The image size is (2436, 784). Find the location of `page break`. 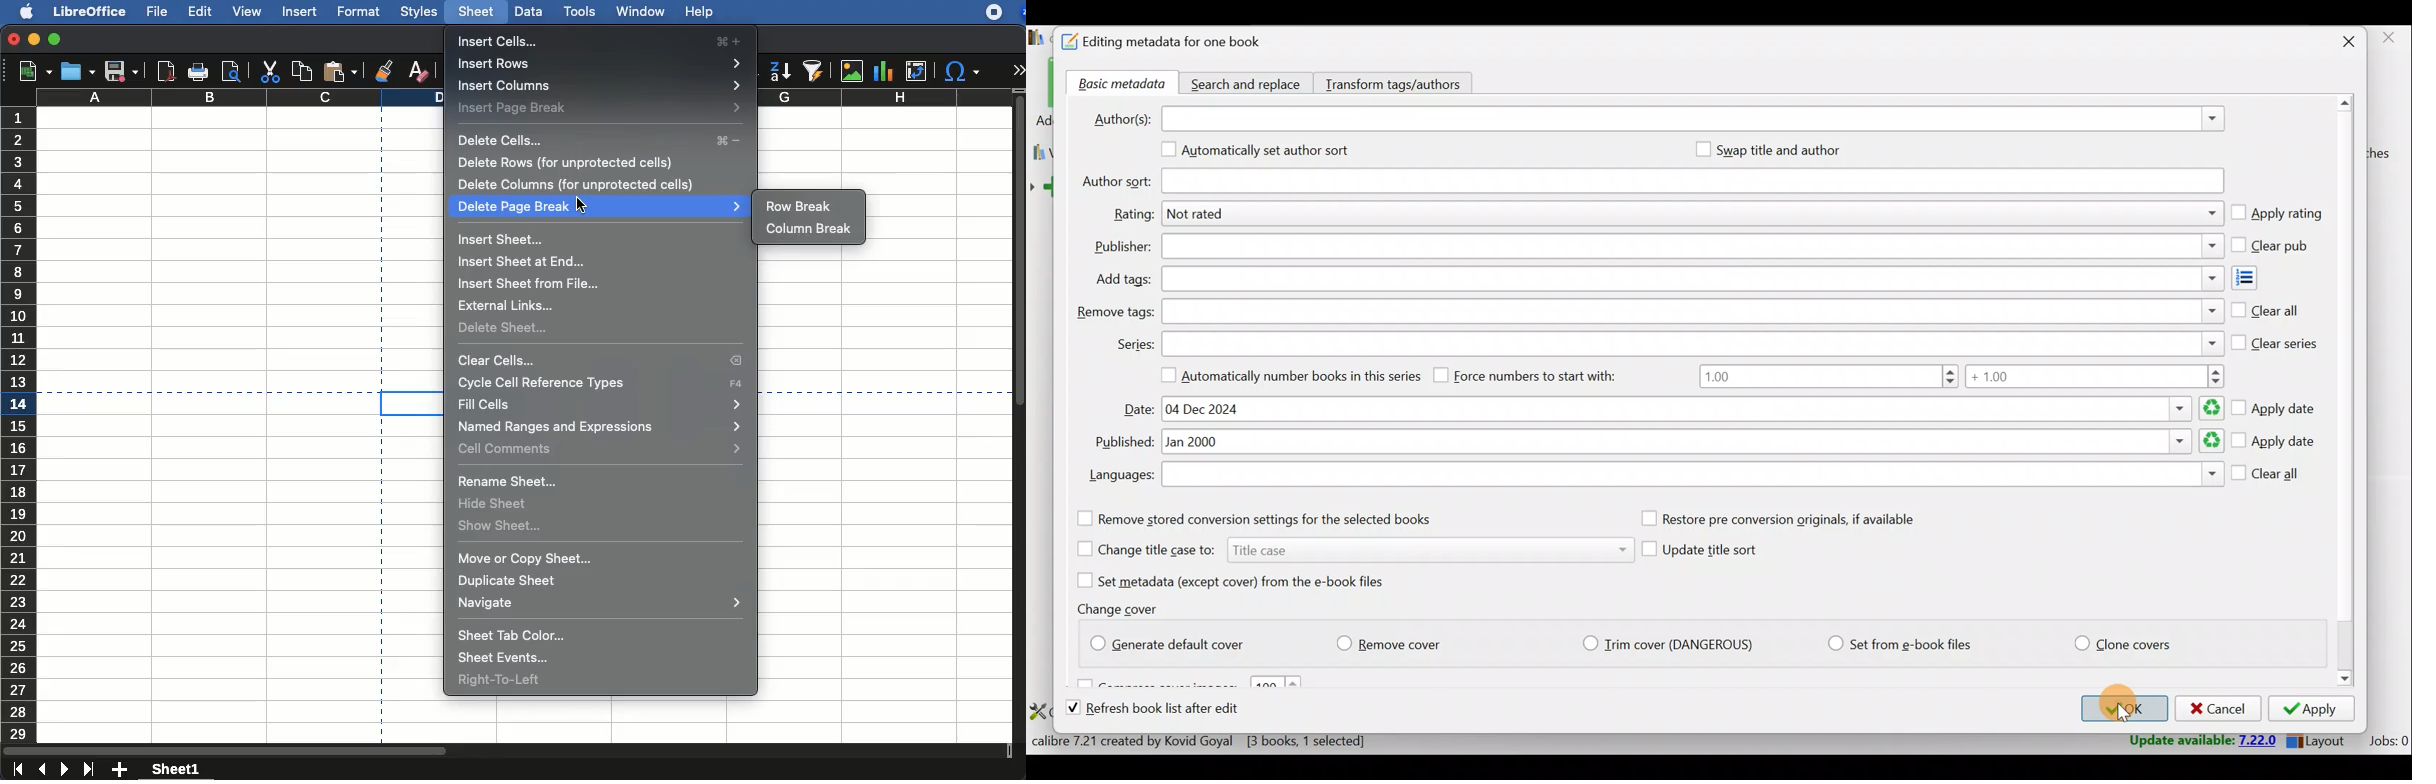

page break is located at coordinates (196, 391).